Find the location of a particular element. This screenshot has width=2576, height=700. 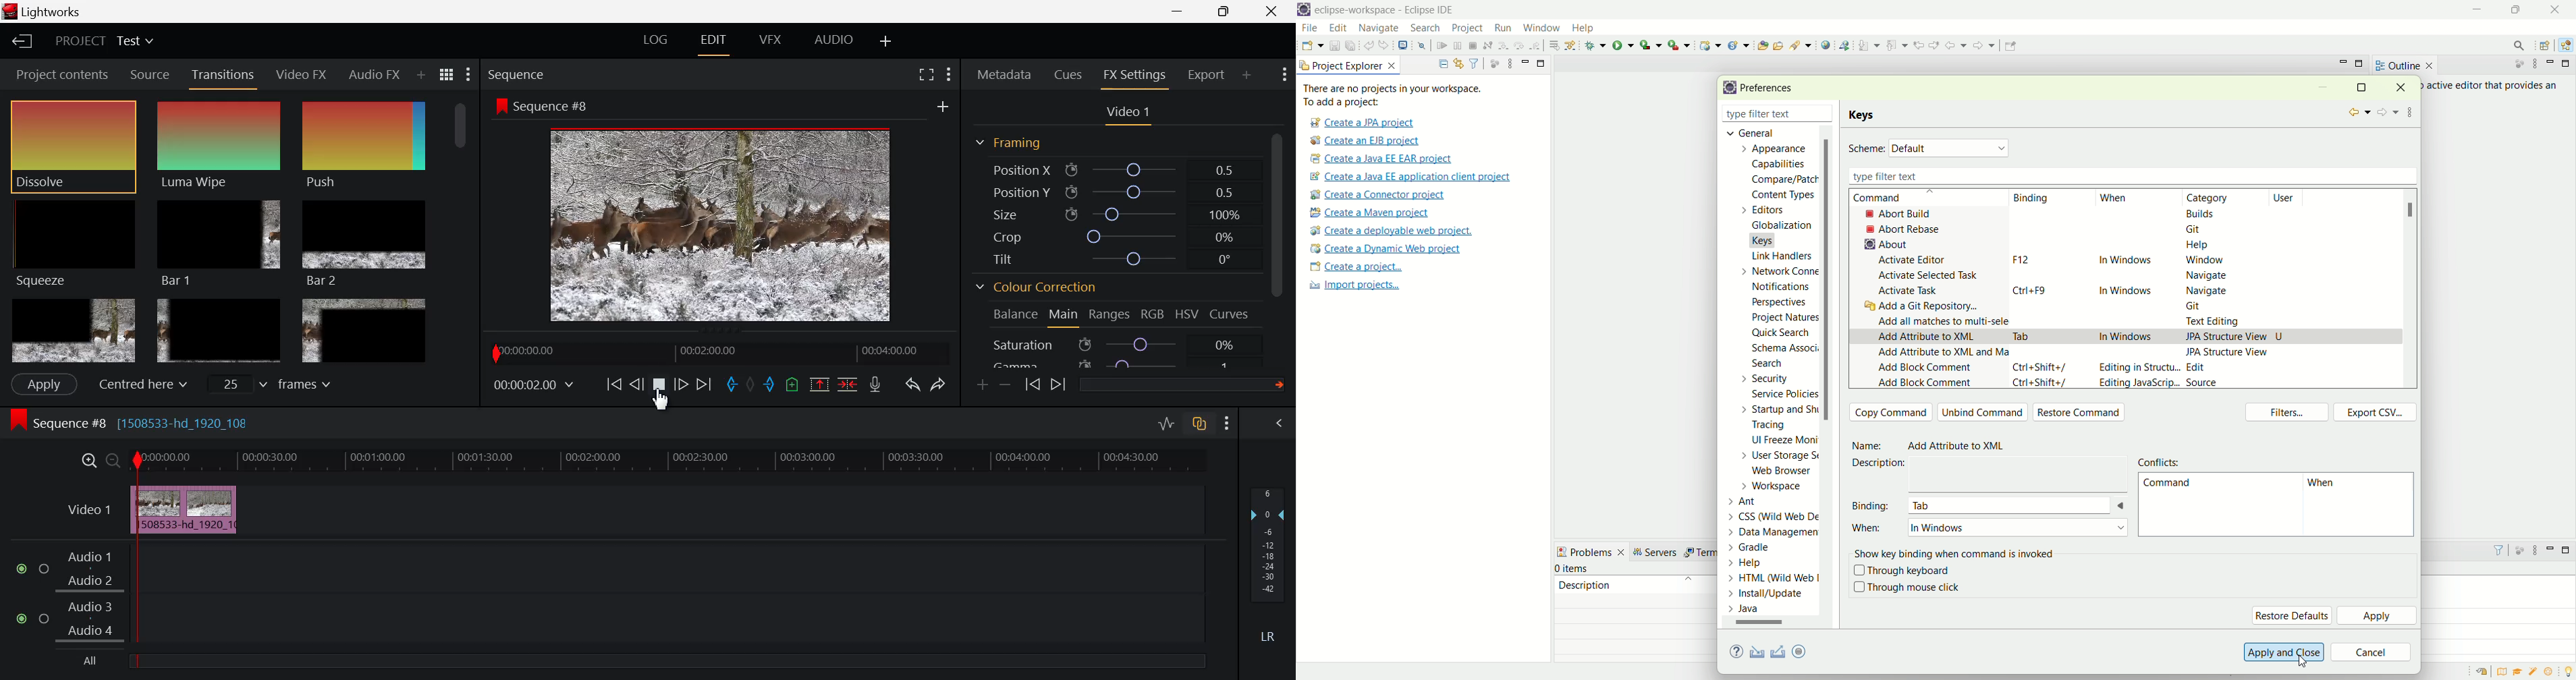

 active editor that provides an outline is located at coordinates (2494, 86).